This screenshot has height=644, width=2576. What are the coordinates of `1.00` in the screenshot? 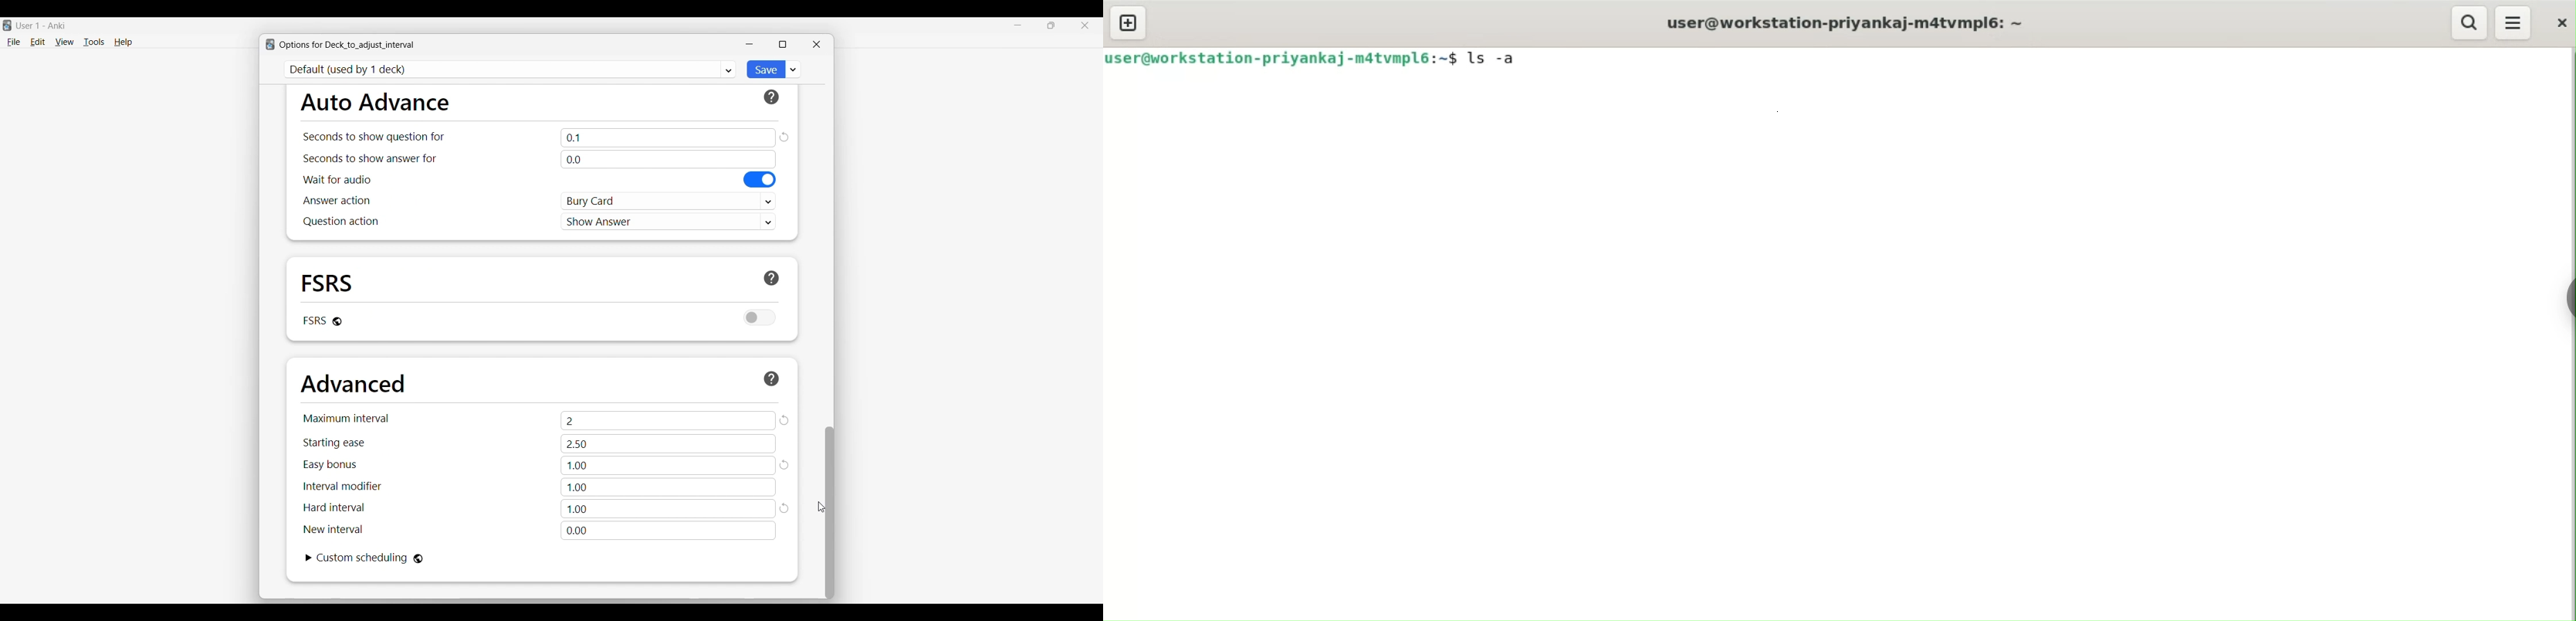 It's located at (668, 509).